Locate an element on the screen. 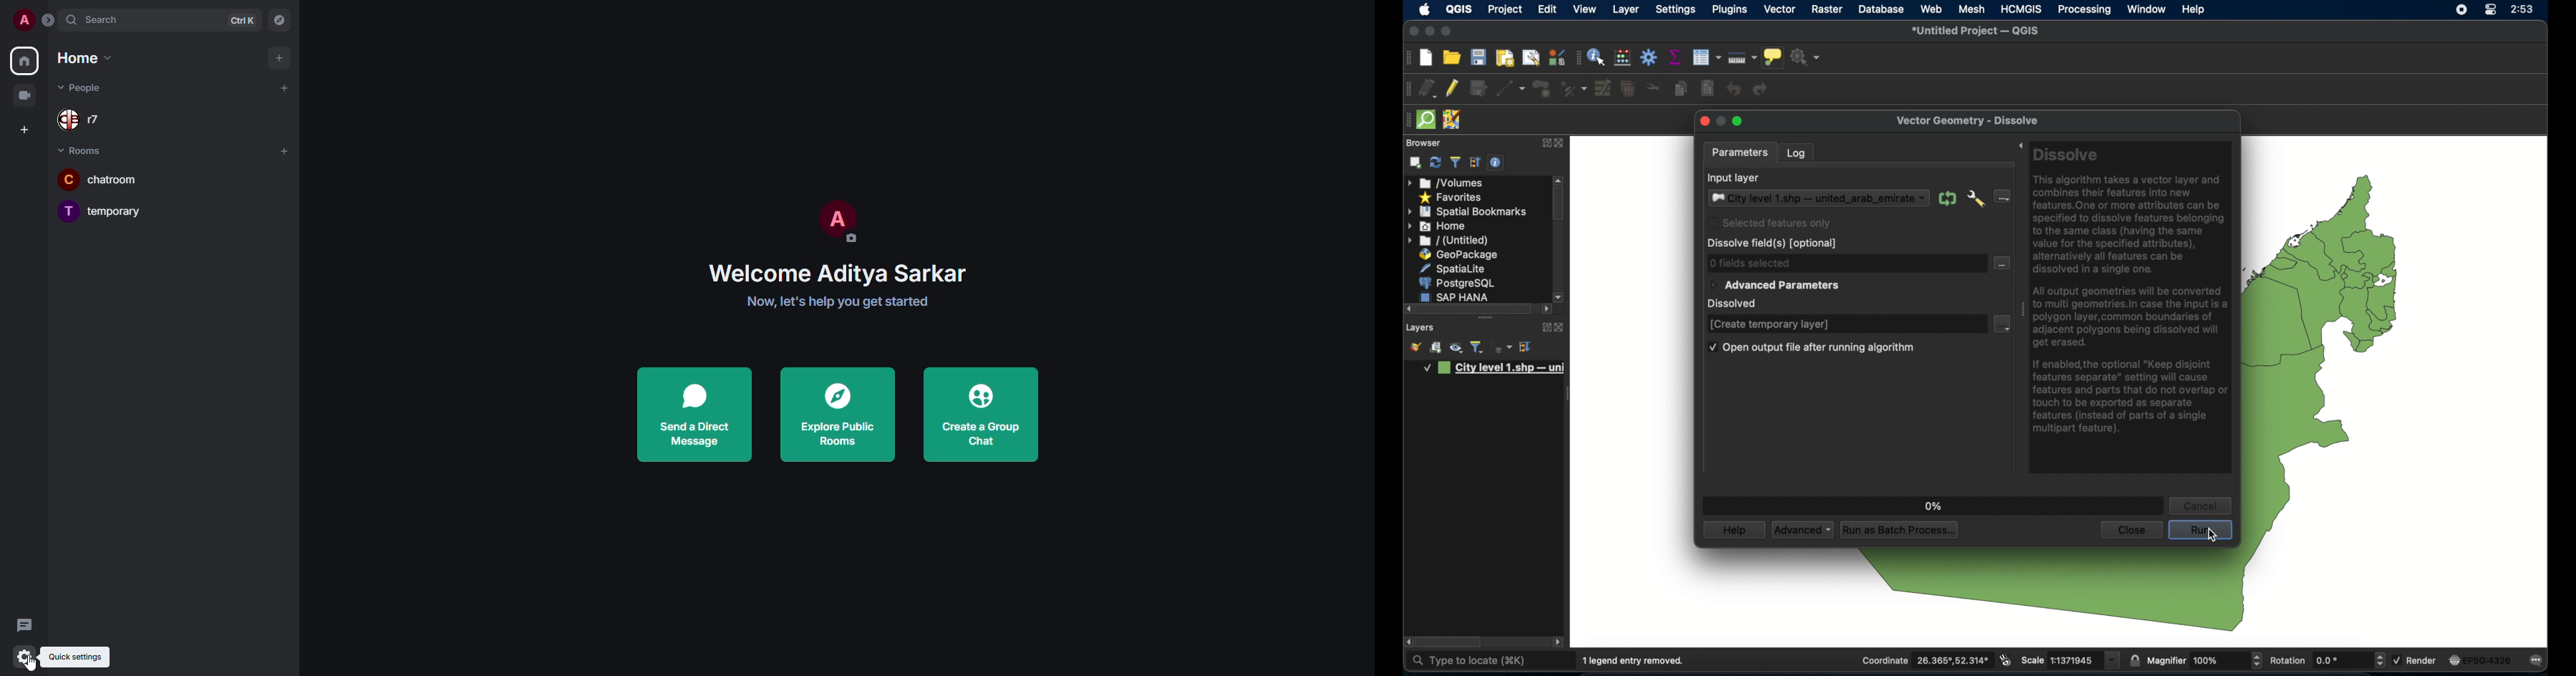 This screenshot has width=2576, height=700. add selected layers is located at coordinates (1415, 163).